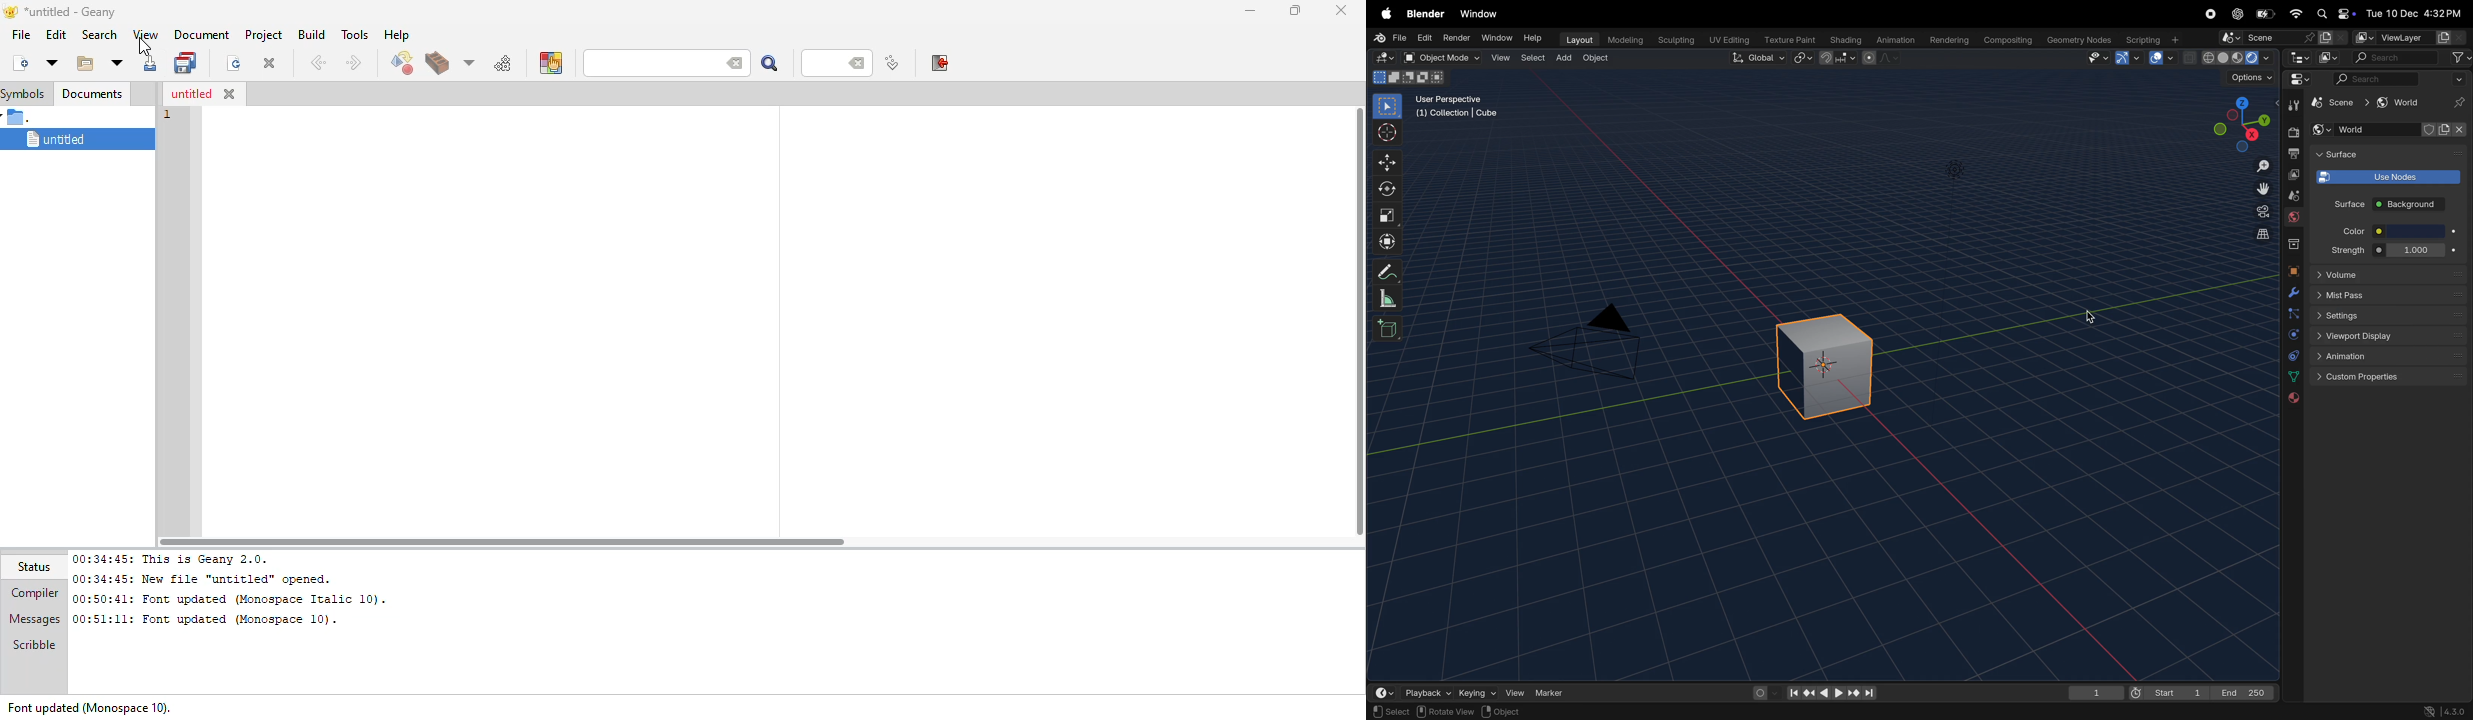 The width and height of the screenshot is (2492, 728). What do you see at coordinates (2244, 692) in the screenshot?
I see `End 250` at bounding box center [2244, 692].